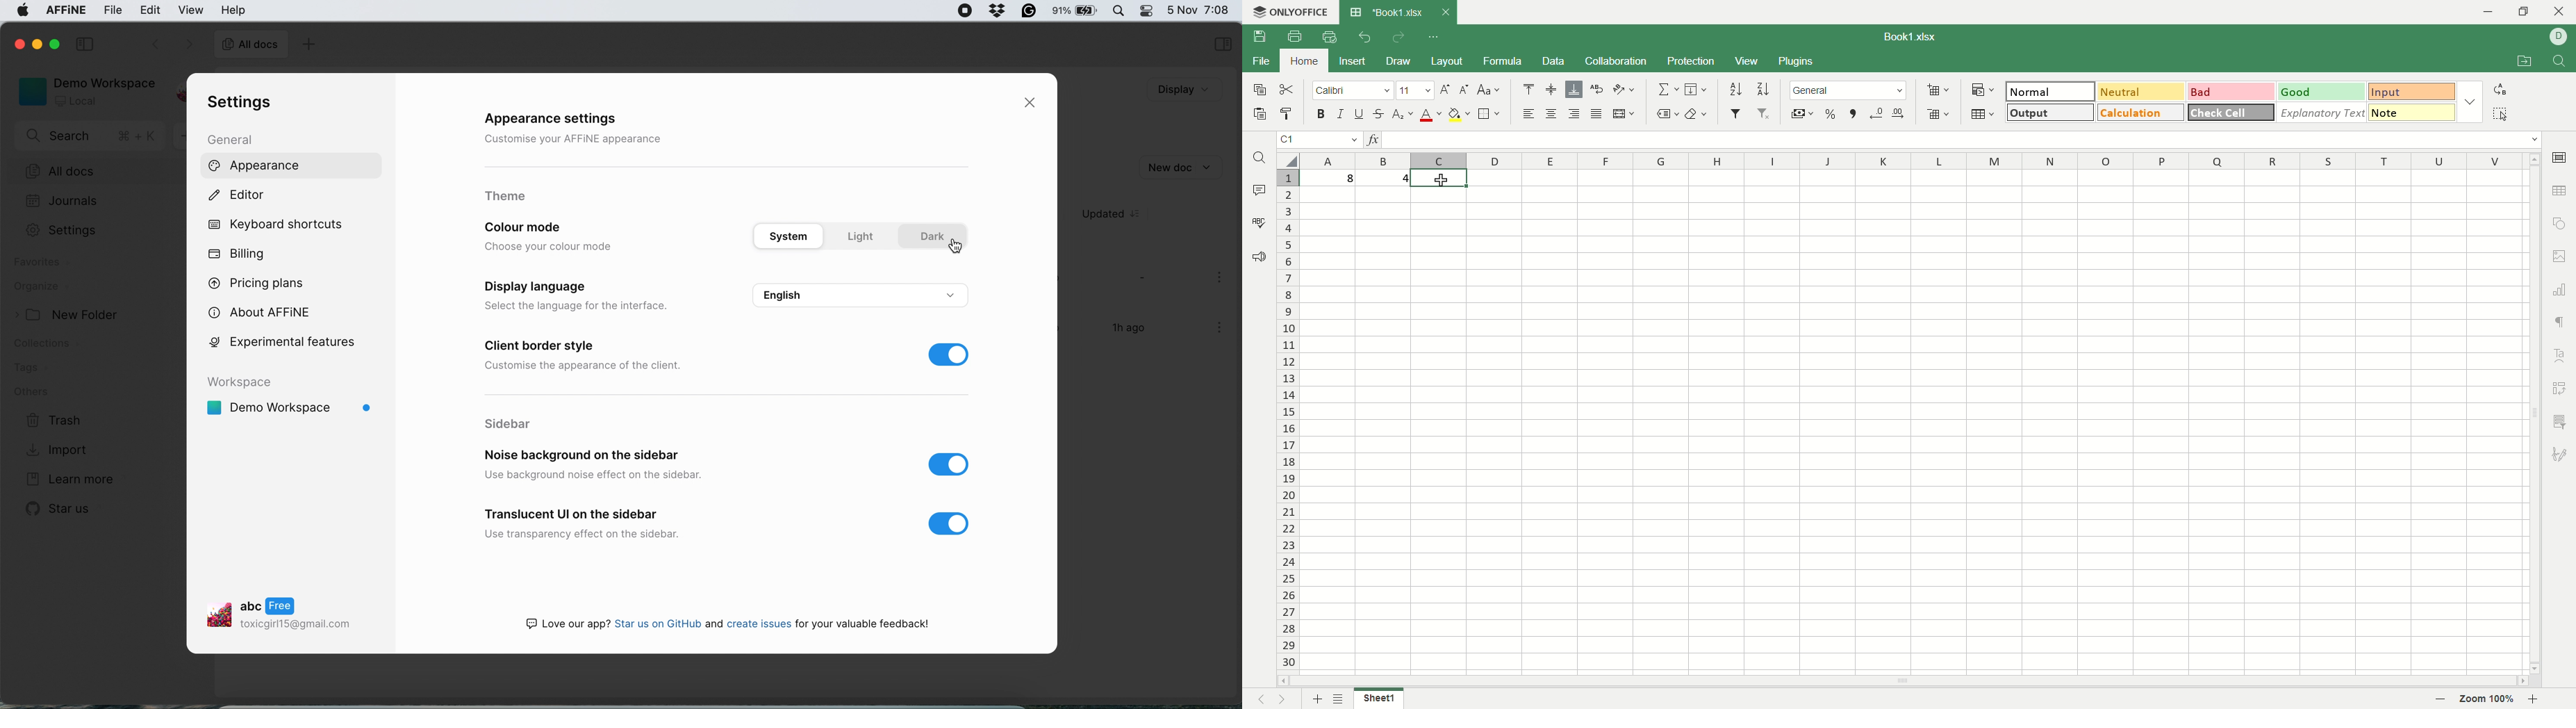  I want to click on 8, so click(1327, 178).